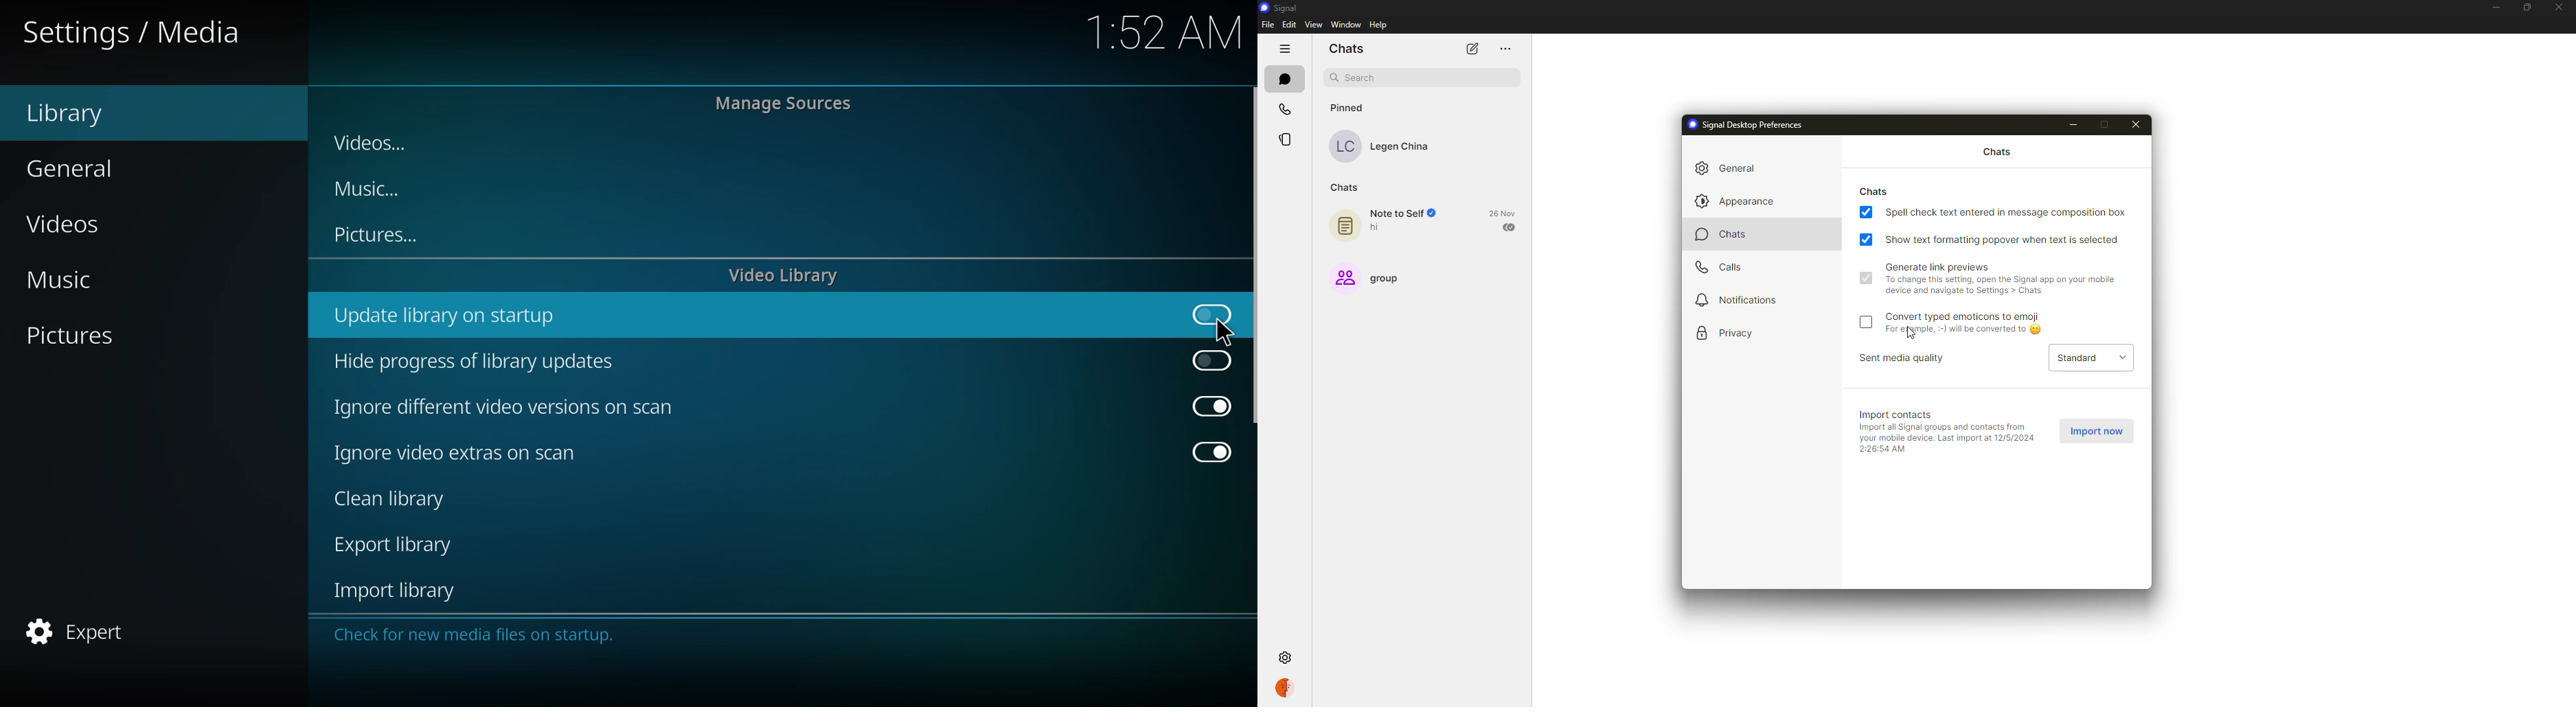  I want to click on videos, so click(375, 144).